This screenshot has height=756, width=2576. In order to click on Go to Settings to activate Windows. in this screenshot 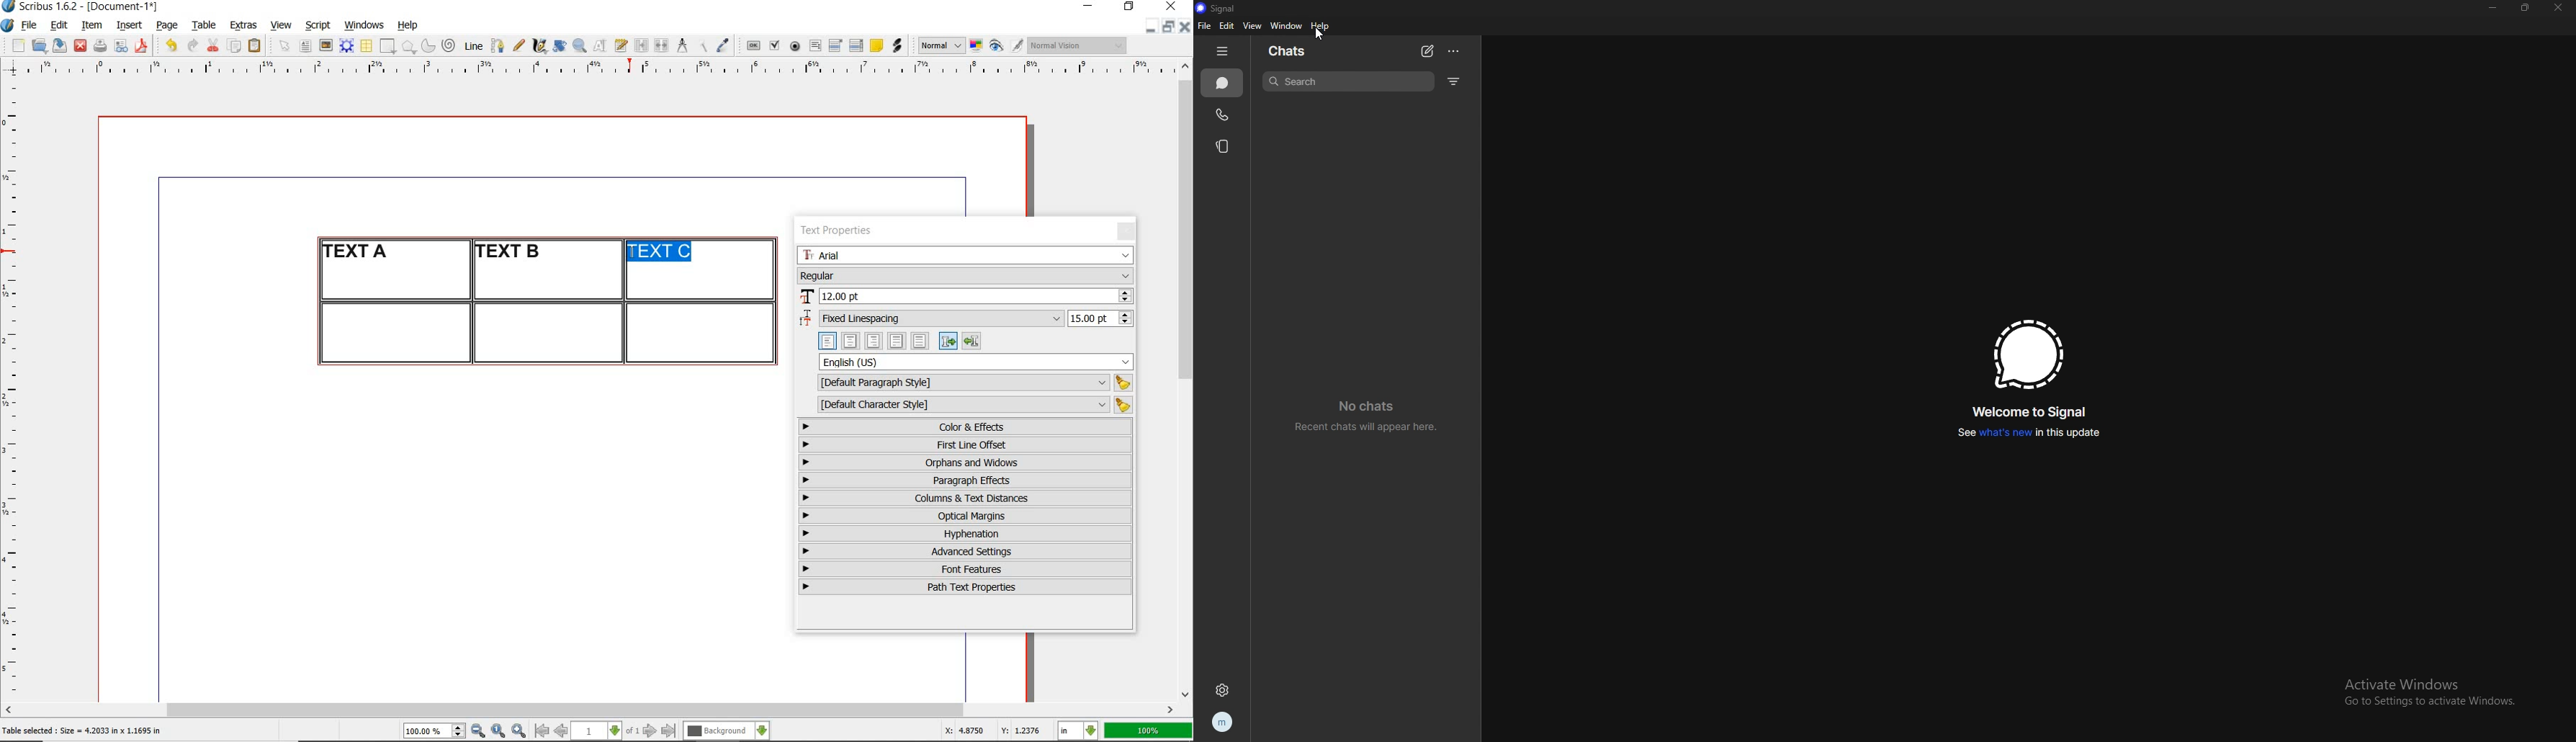, I will do `click(2423, 703)`.